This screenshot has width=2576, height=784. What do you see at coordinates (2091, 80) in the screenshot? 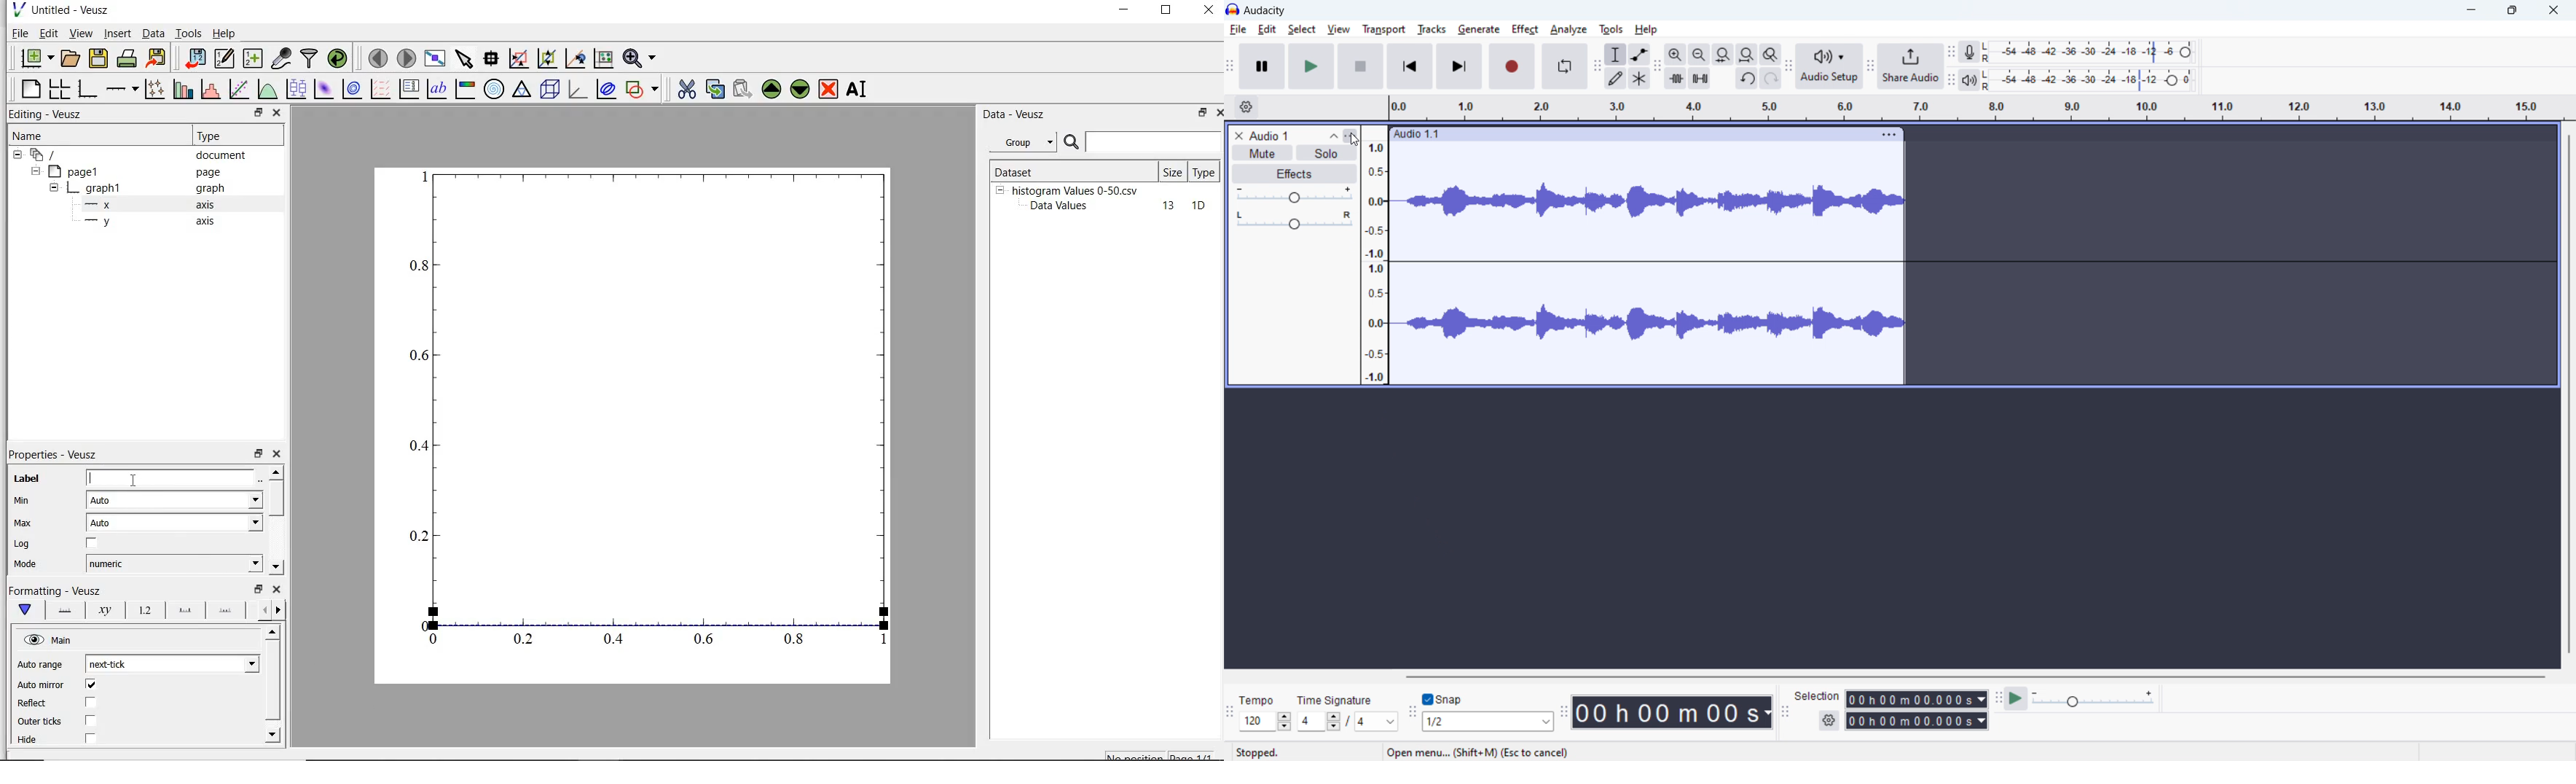
I see `playback level` at bounding box center [2091, 80].